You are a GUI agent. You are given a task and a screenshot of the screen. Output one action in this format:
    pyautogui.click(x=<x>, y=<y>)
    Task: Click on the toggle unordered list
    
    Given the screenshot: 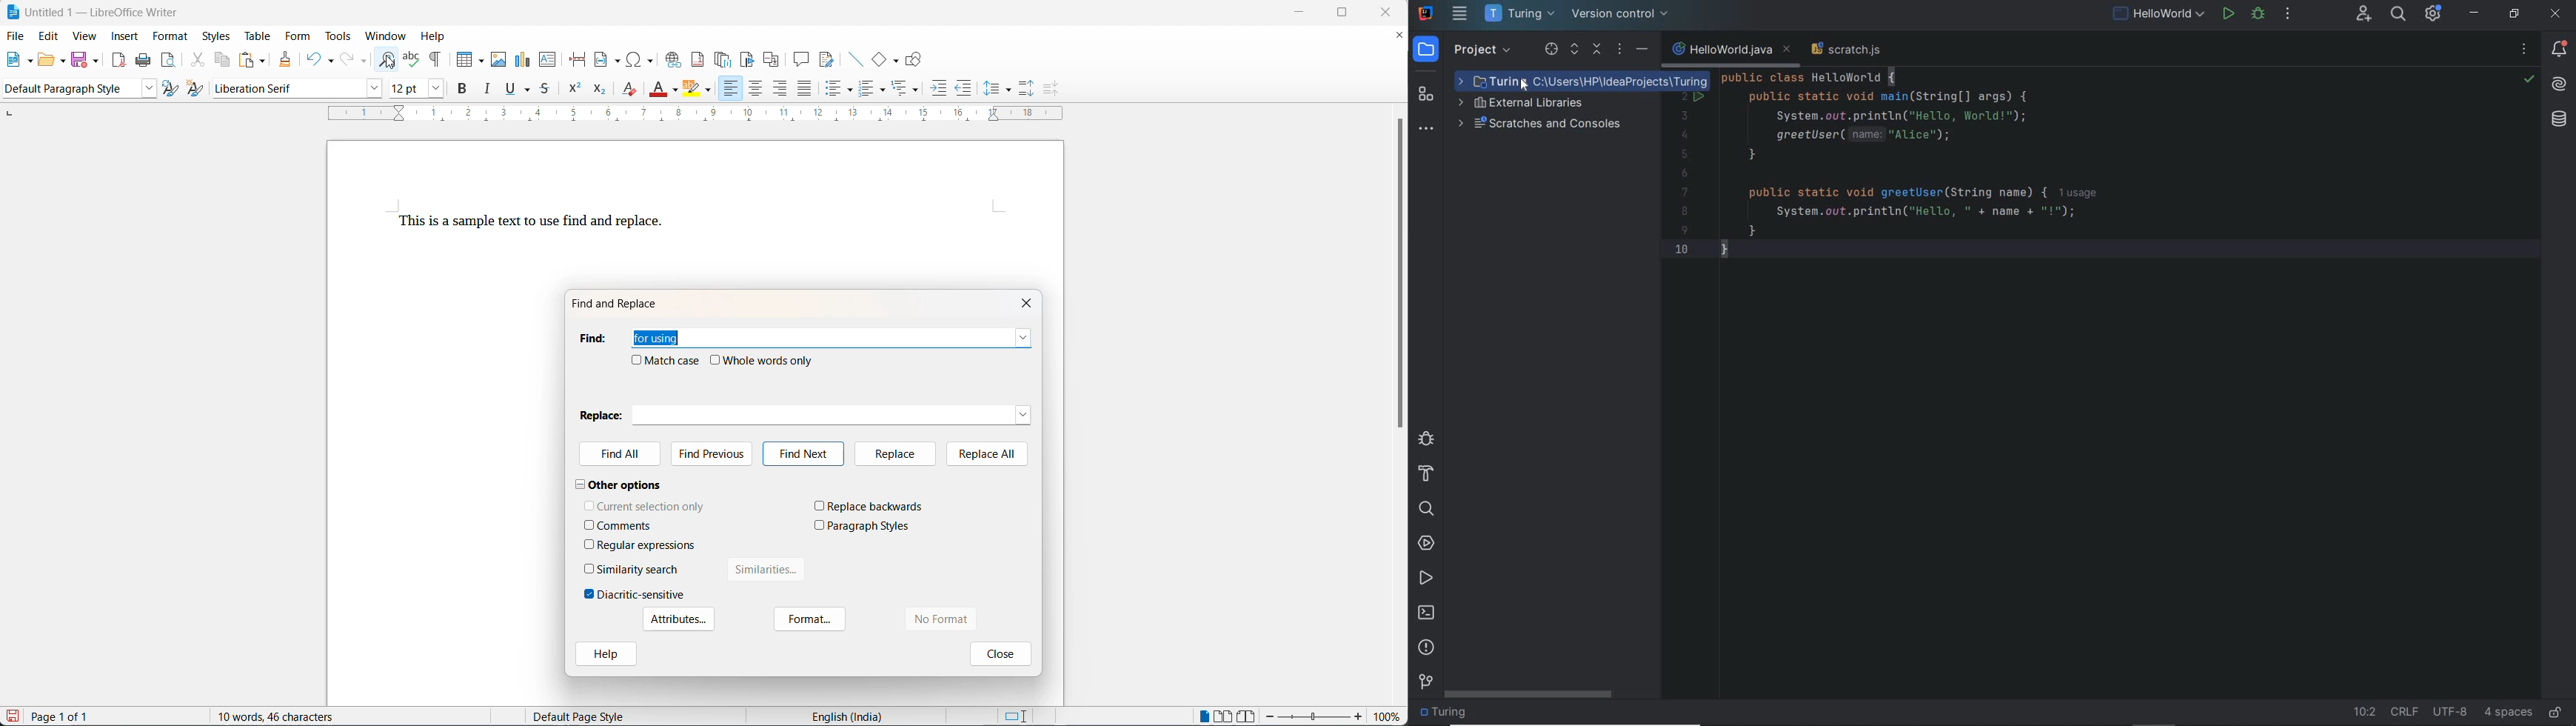 What is the action you would take?
    pyautogui.click(x=837, y=91)
    